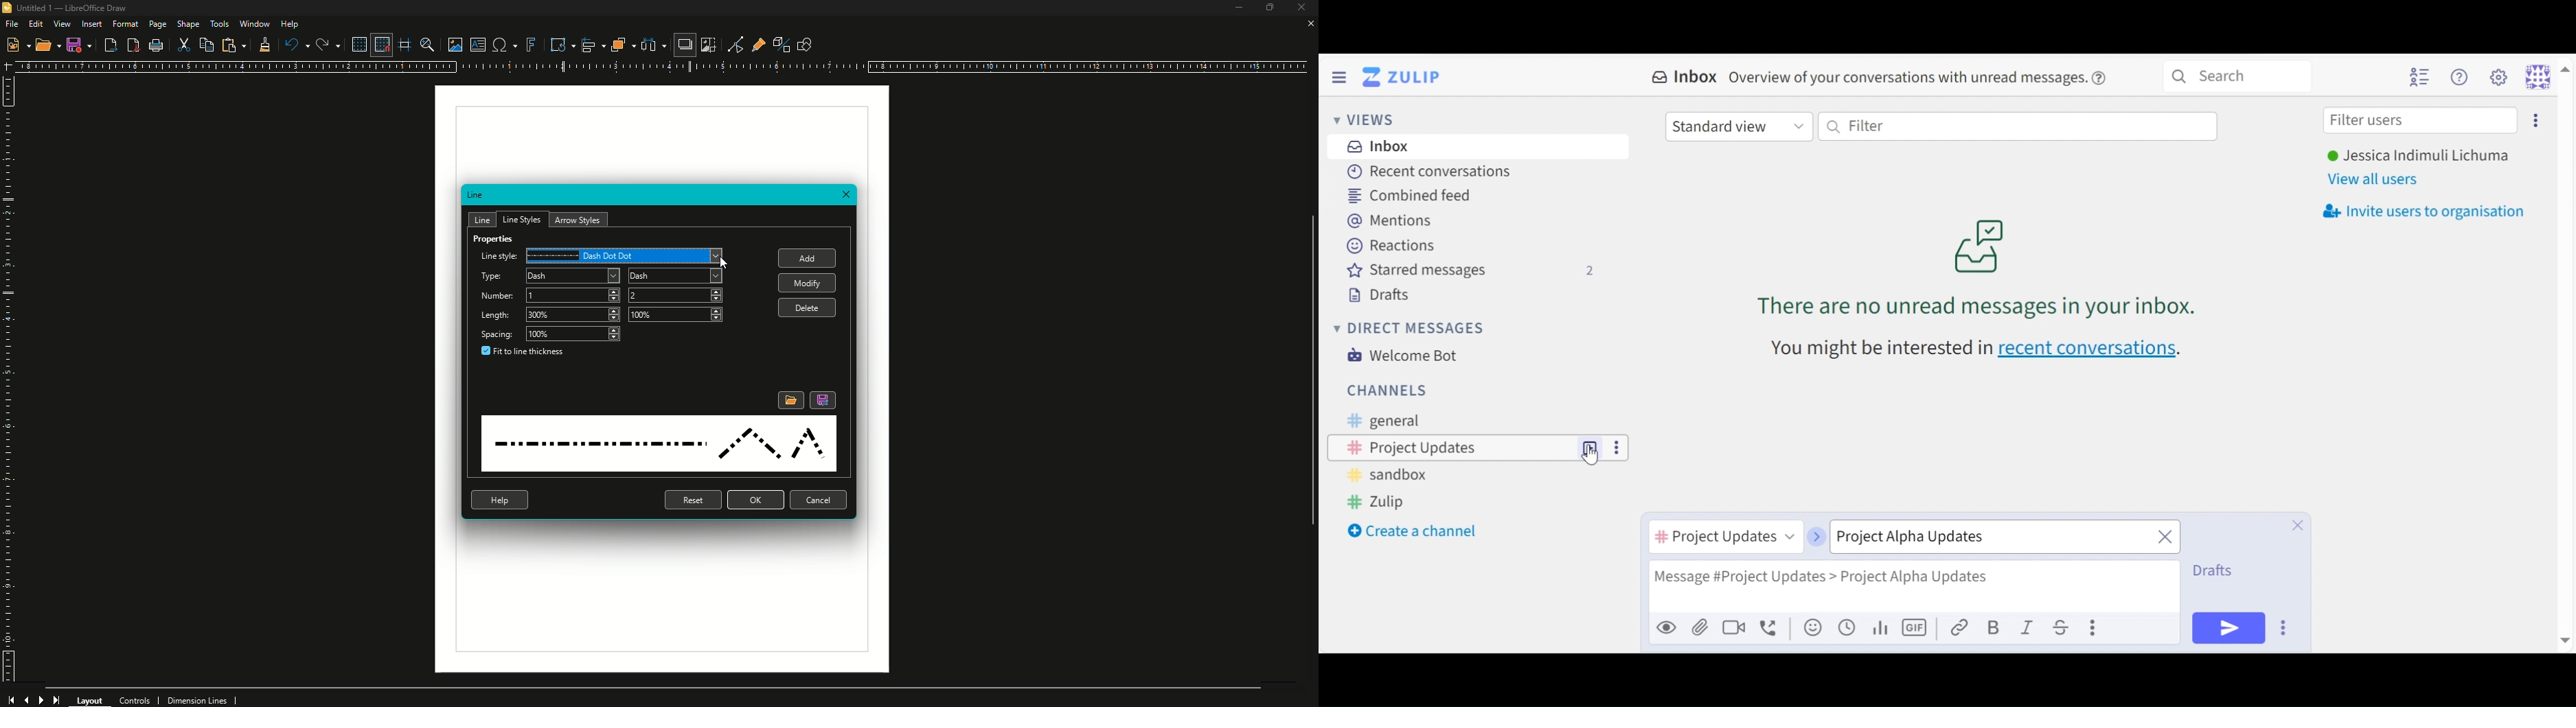 The height and width of the screenshot is (728, 2576). I want to click on Message, so click(1915, 585).